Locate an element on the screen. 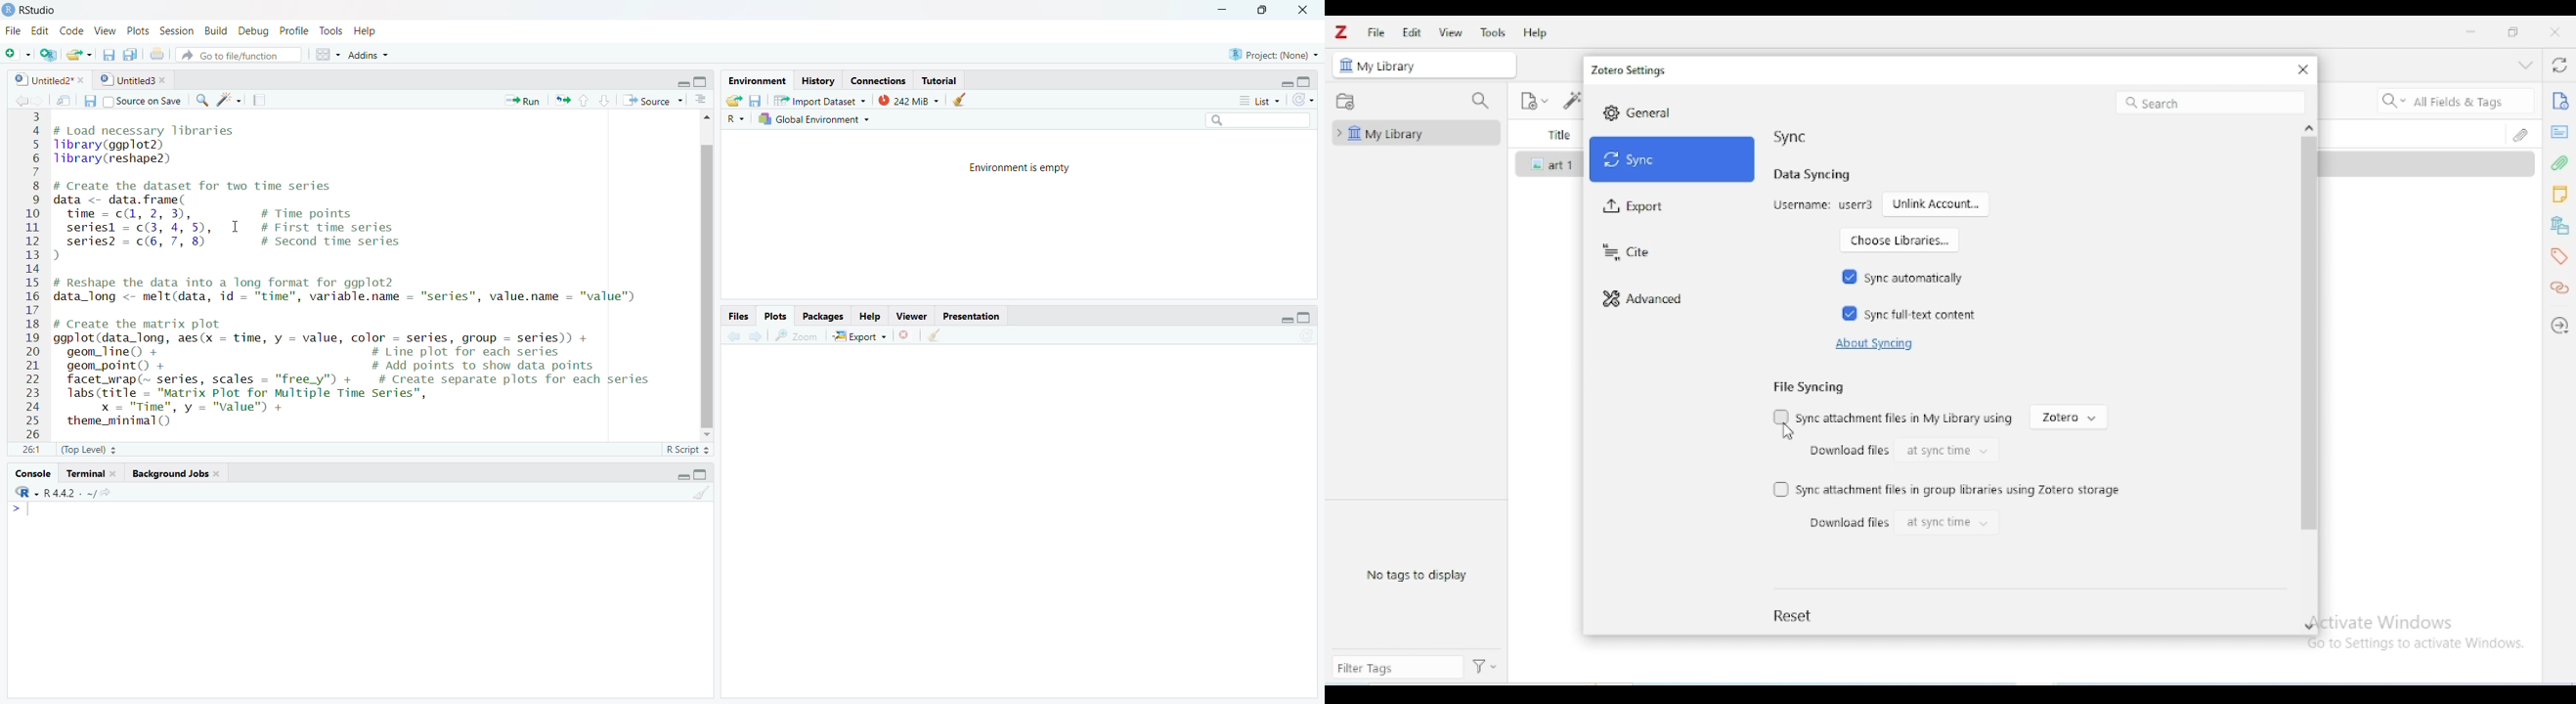 The image size is (2576, 728). Maximize is located at coordinates (1266, 10).